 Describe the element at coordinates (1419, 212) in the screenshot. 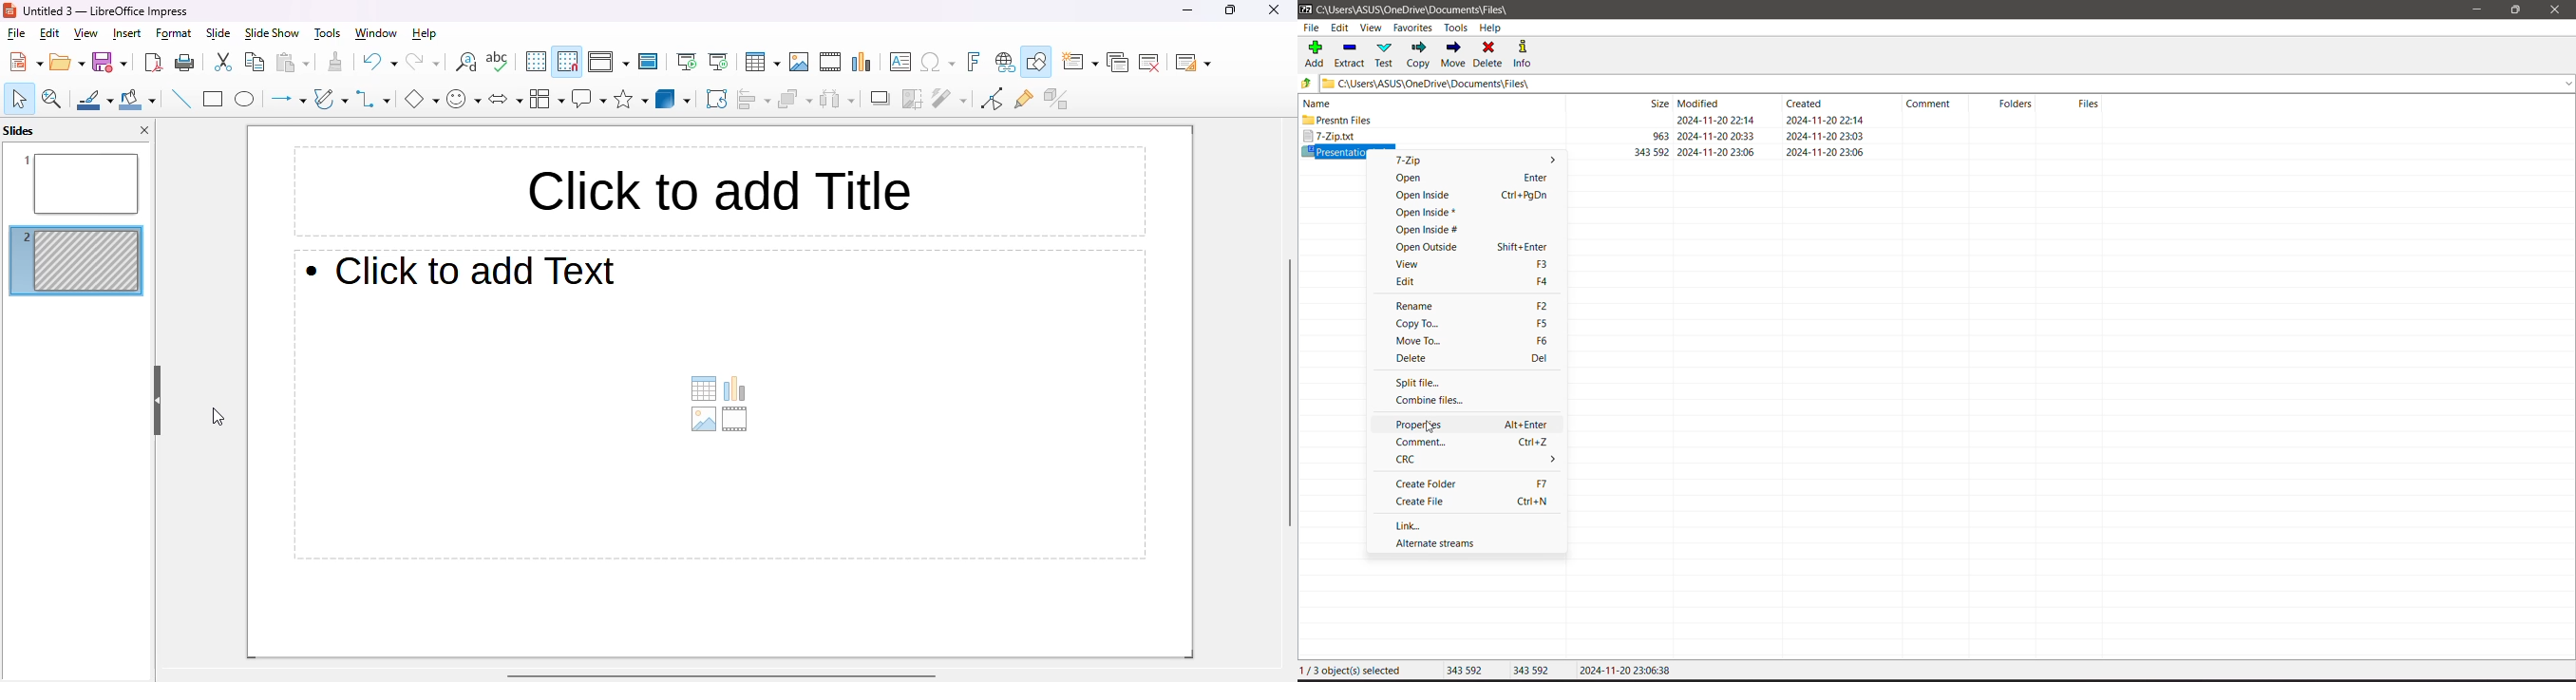

I see `Open Inside*` at that location.